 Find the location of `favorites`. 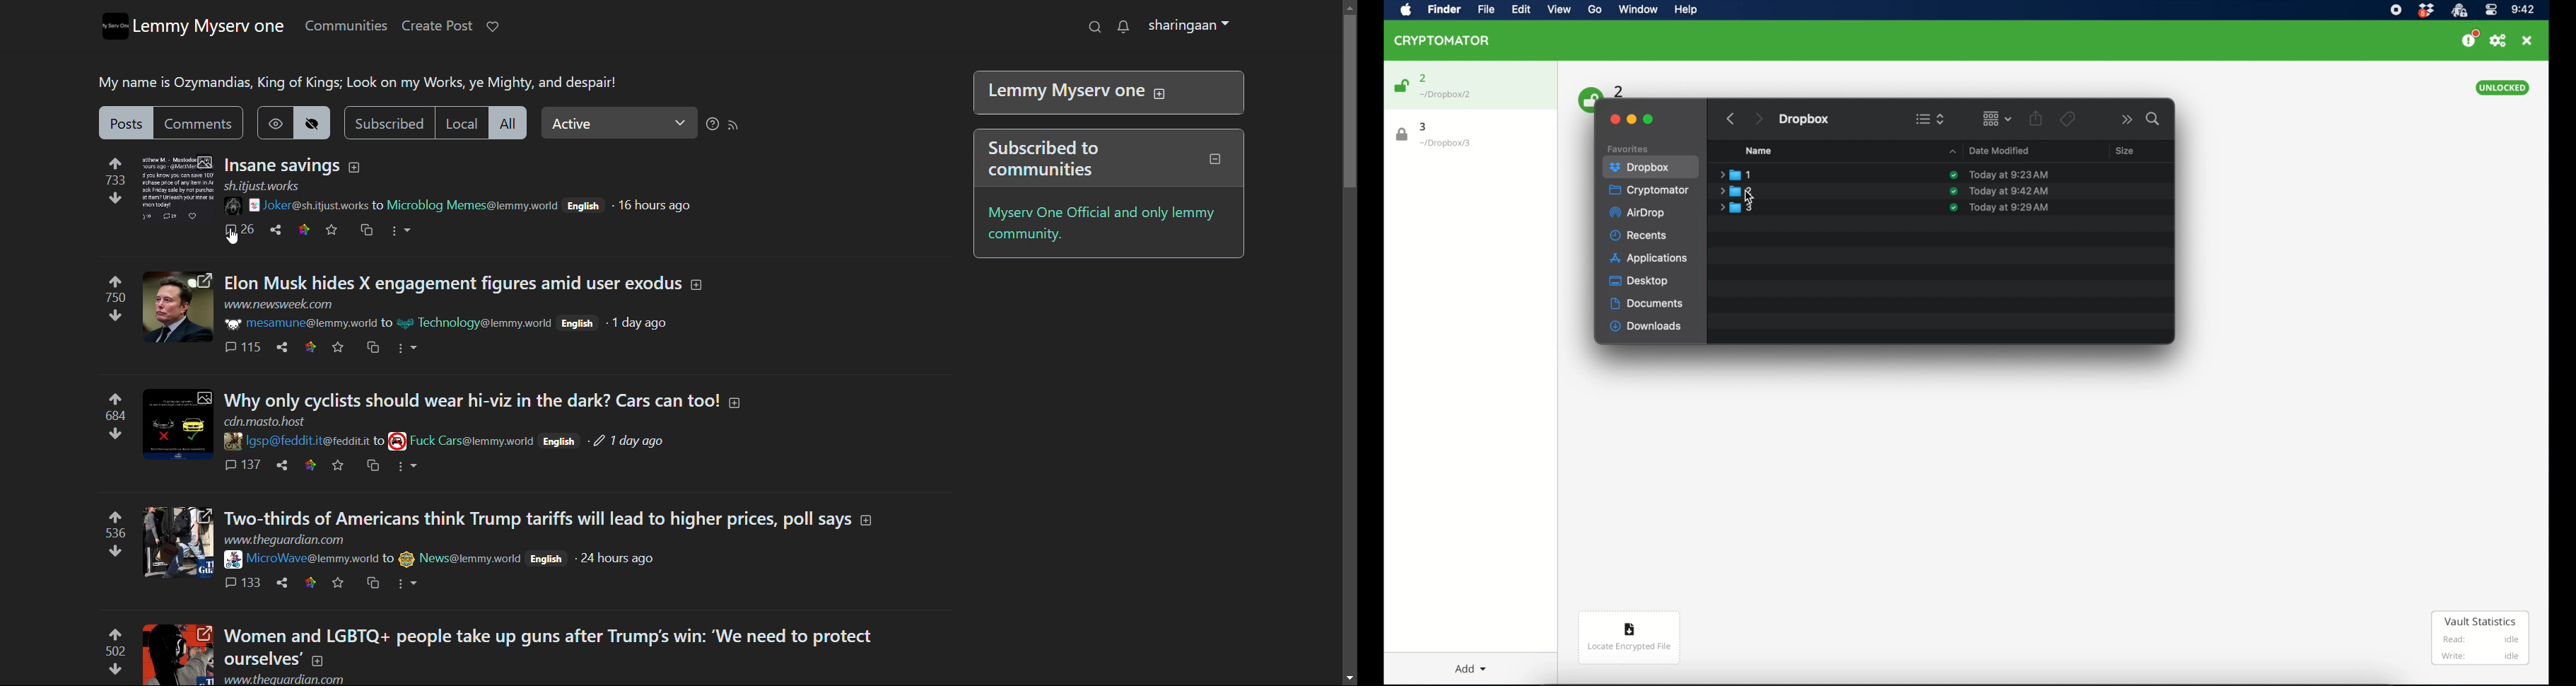

favorites is located at coordinates (1628, 149).